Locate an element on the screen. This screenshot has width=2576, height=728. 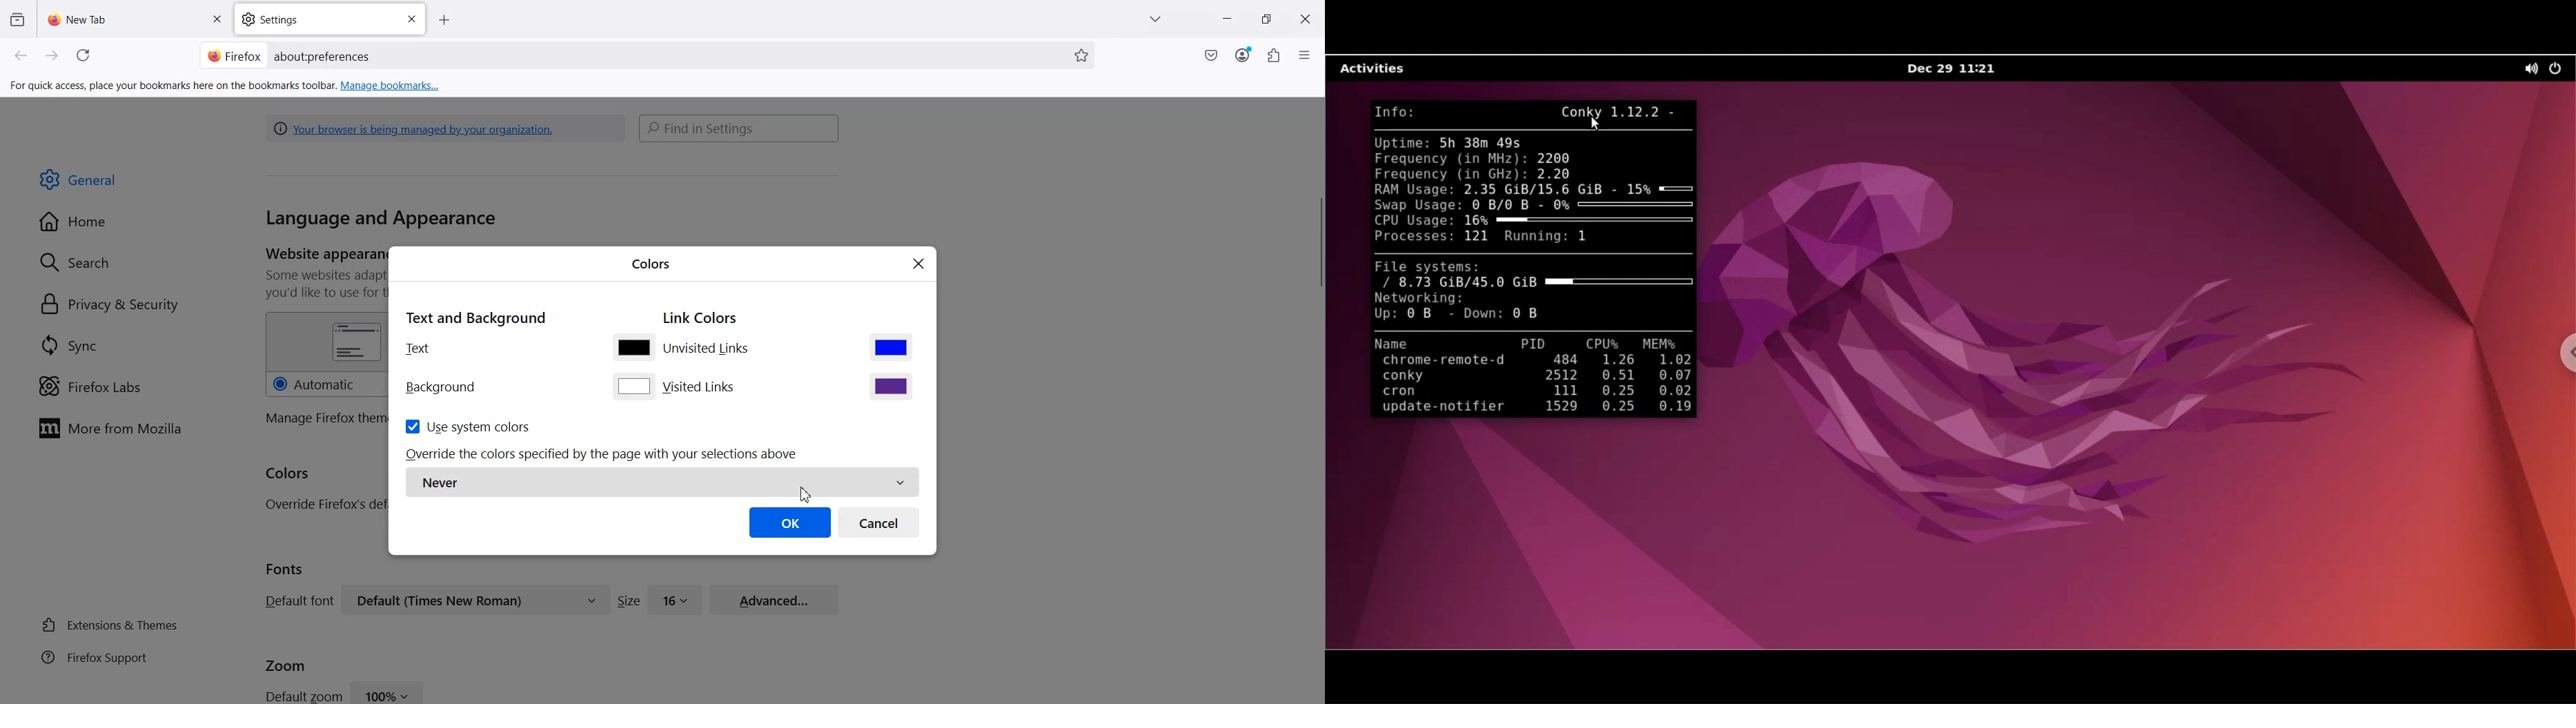
Colors is located at coordinates (651, 262).